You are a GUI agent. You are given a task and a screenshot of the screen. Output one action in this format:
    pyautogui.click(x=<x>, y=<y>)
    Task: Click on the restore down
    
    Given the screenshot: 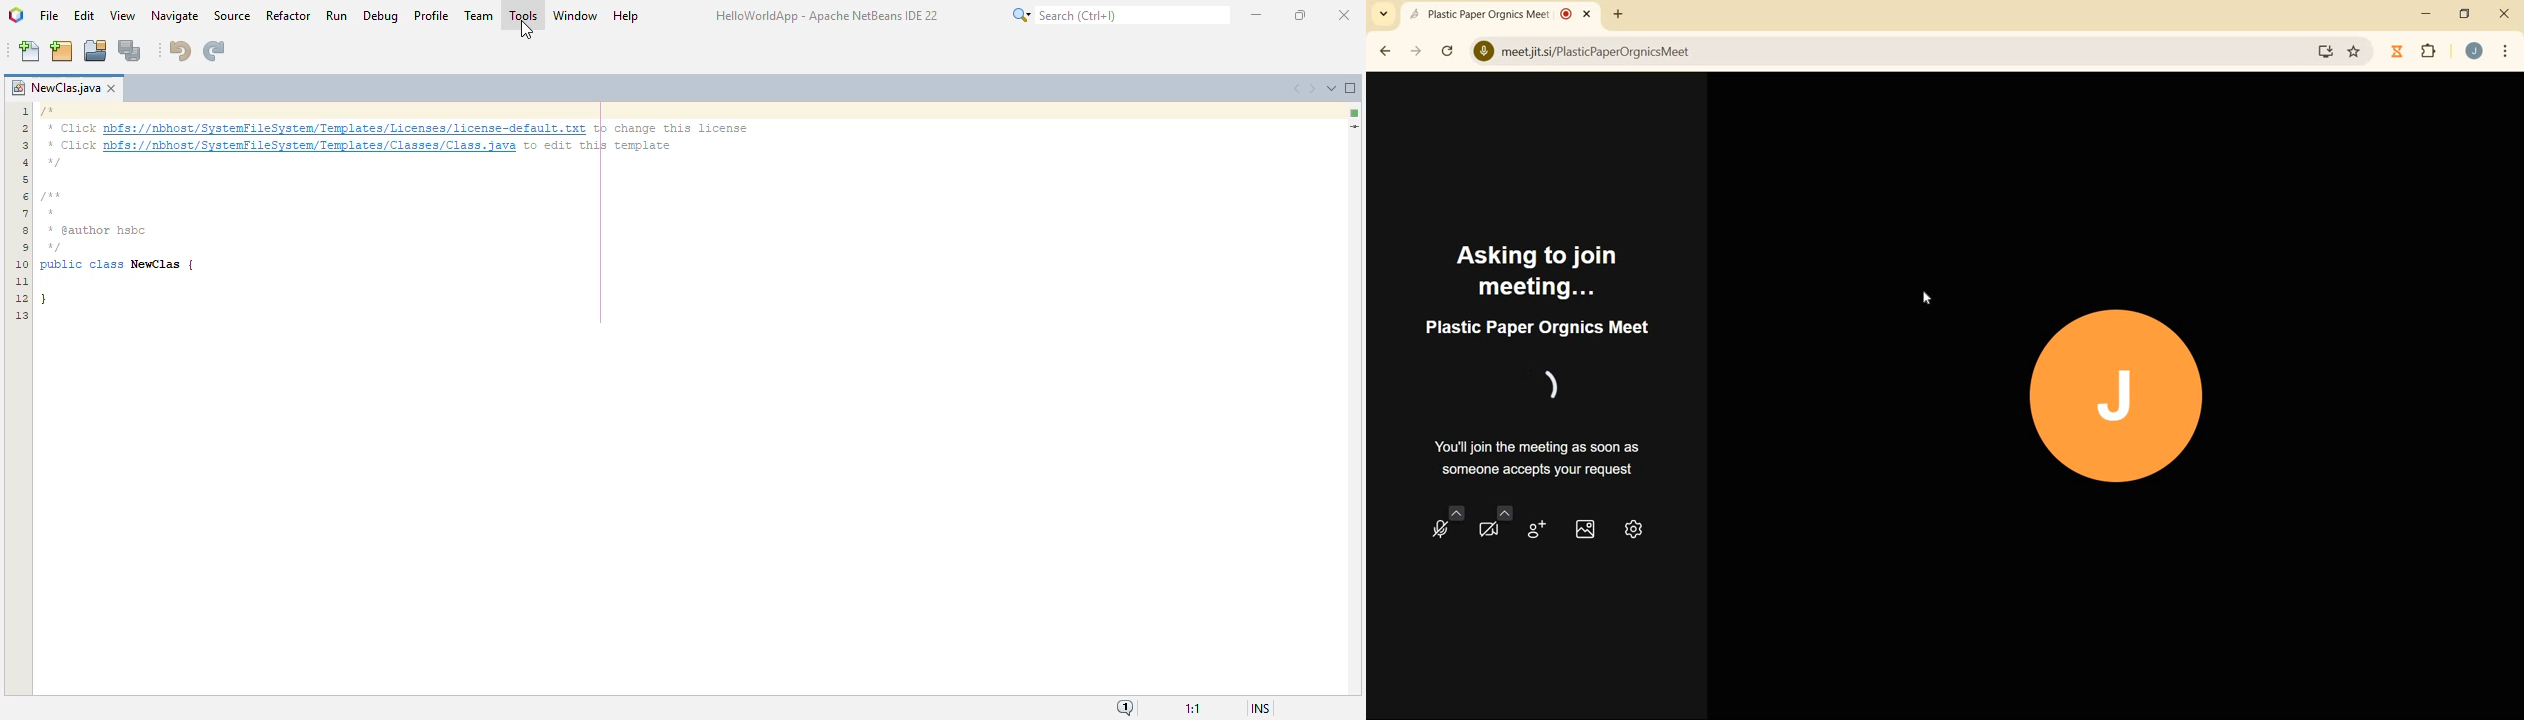 What is the action you would take?
    pyautogui.click(x=2467, y=15)
    